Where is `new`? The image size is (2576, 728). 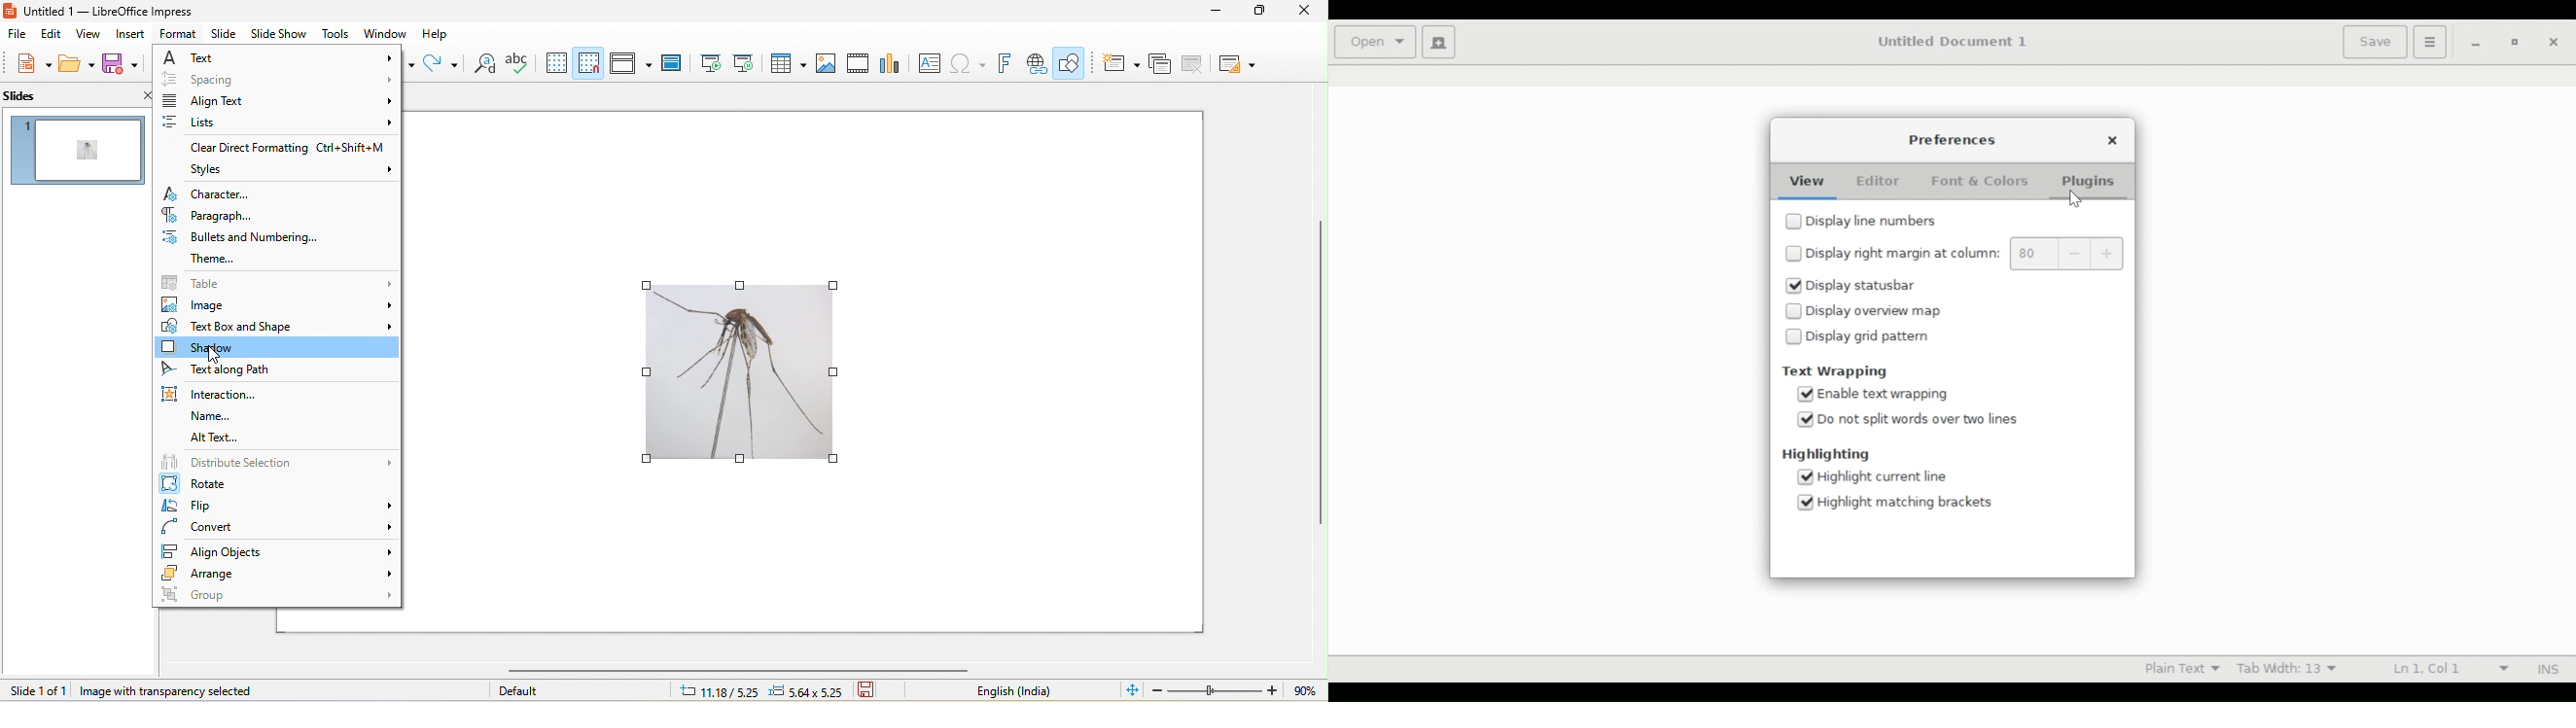
new is located at coordinates (34, 64).